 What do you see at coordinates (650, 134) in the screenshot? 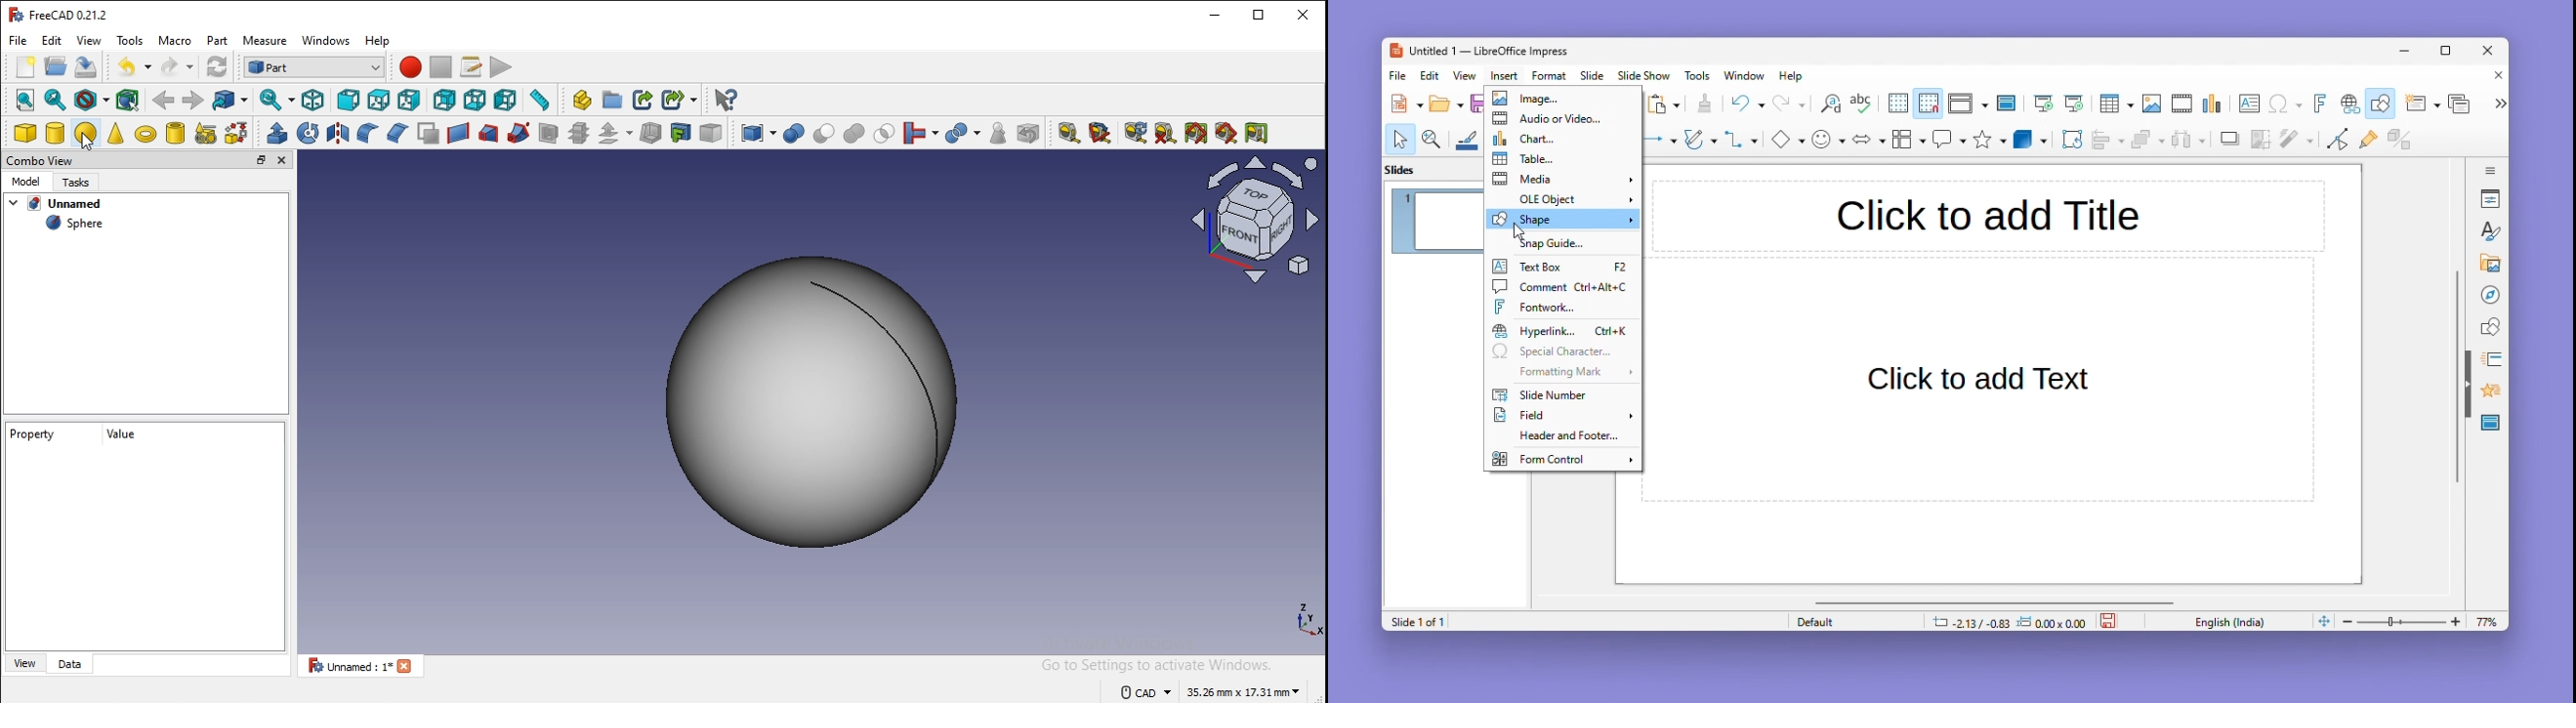
I see `thickness` at bounding box center [650, 134].